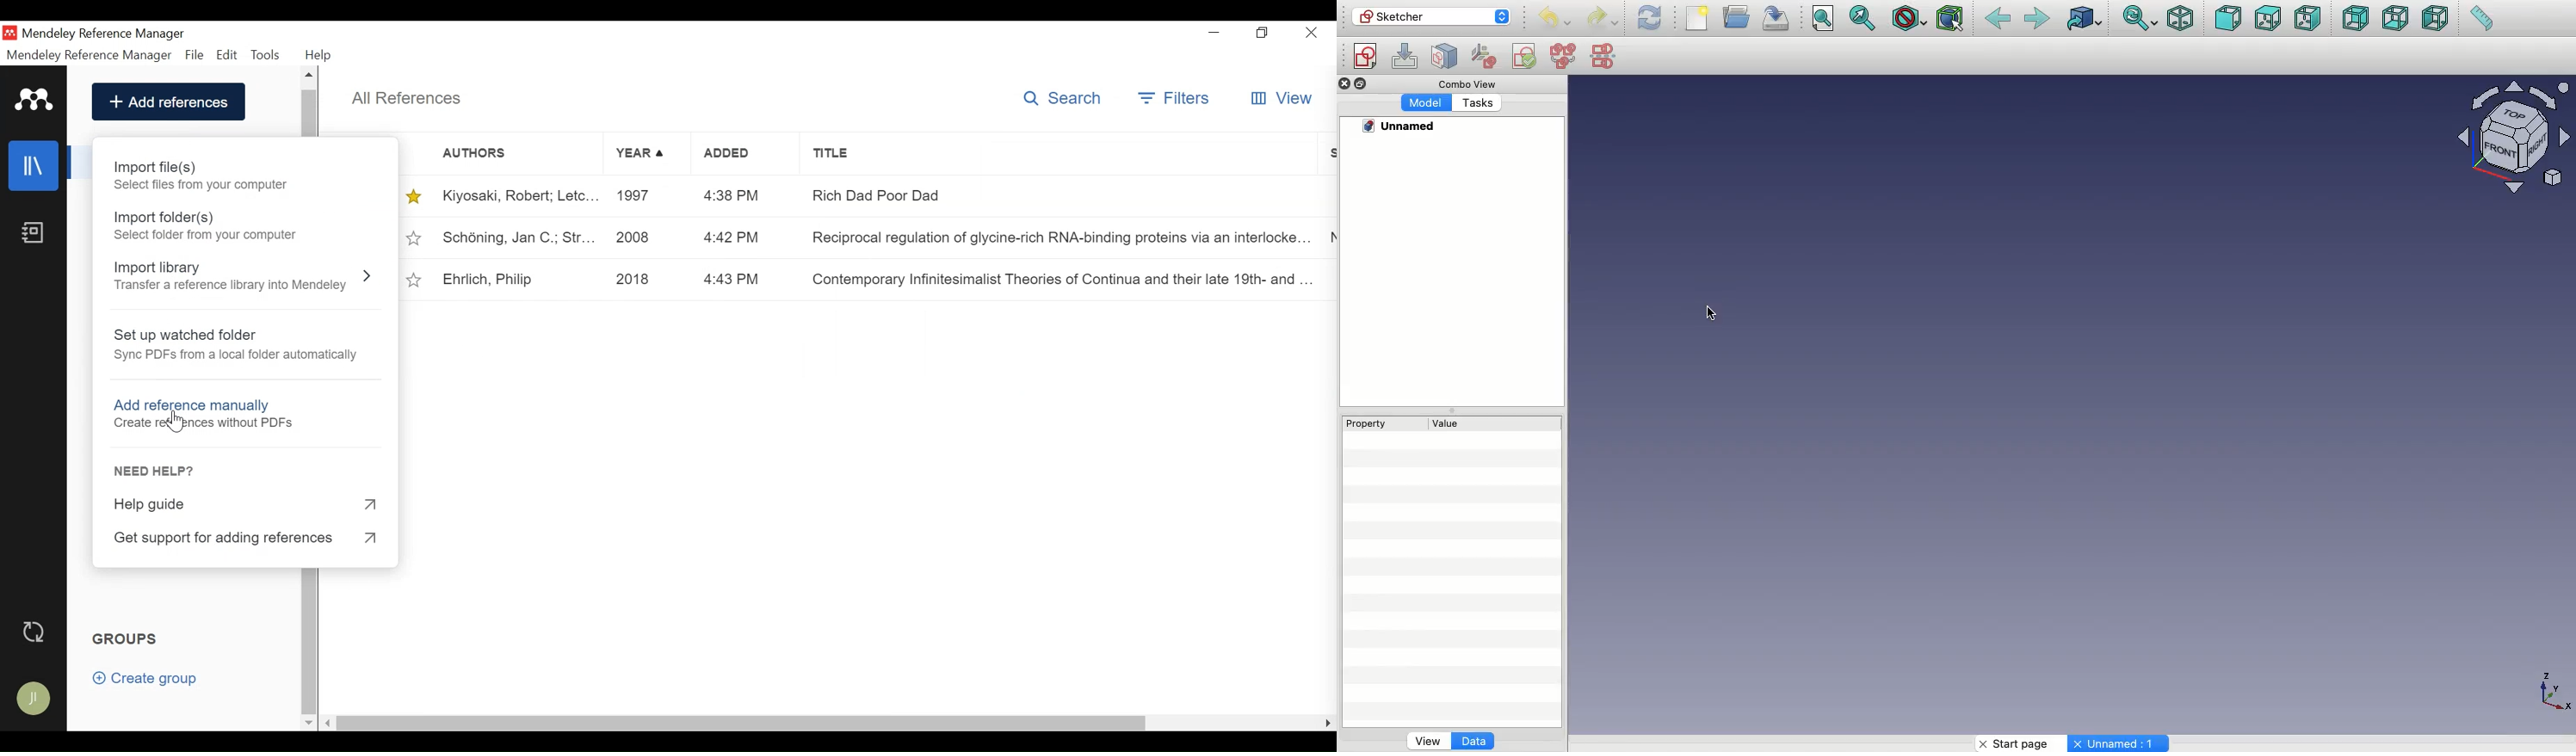  What do you see at coordinates (1952, 18) in the screenshot?
I see `Bounding box` at bounding box center [1952, 18].